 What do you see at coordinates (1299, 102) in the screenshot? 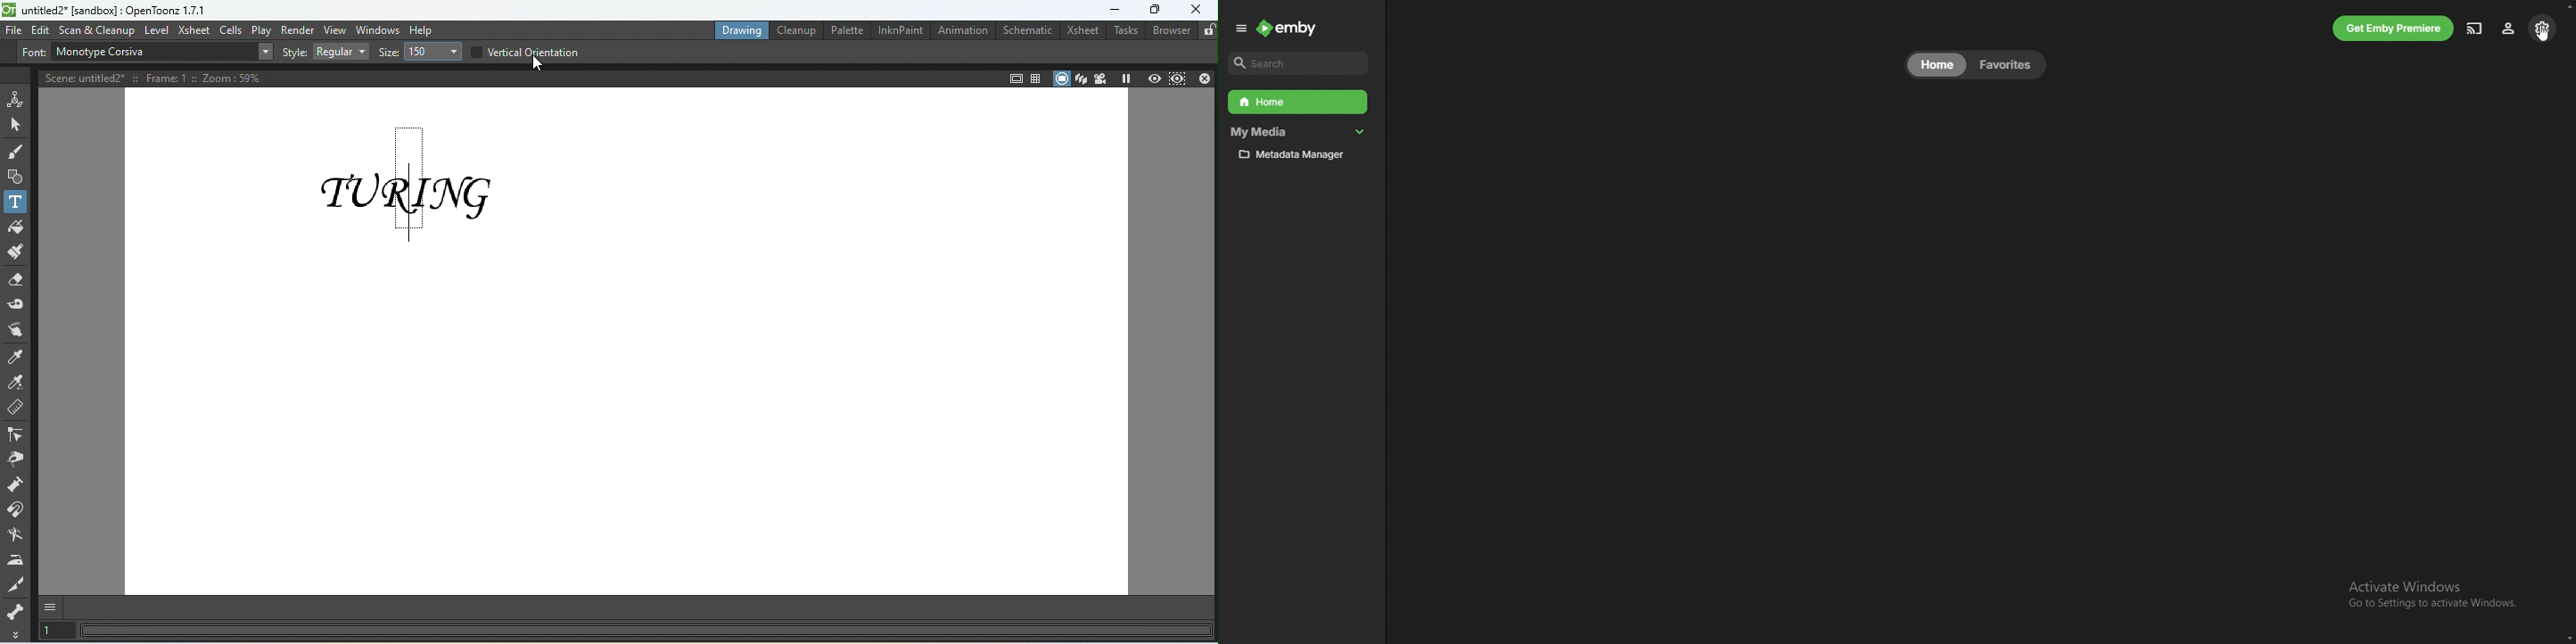
I see `home` at bounding box center [1299, 102].